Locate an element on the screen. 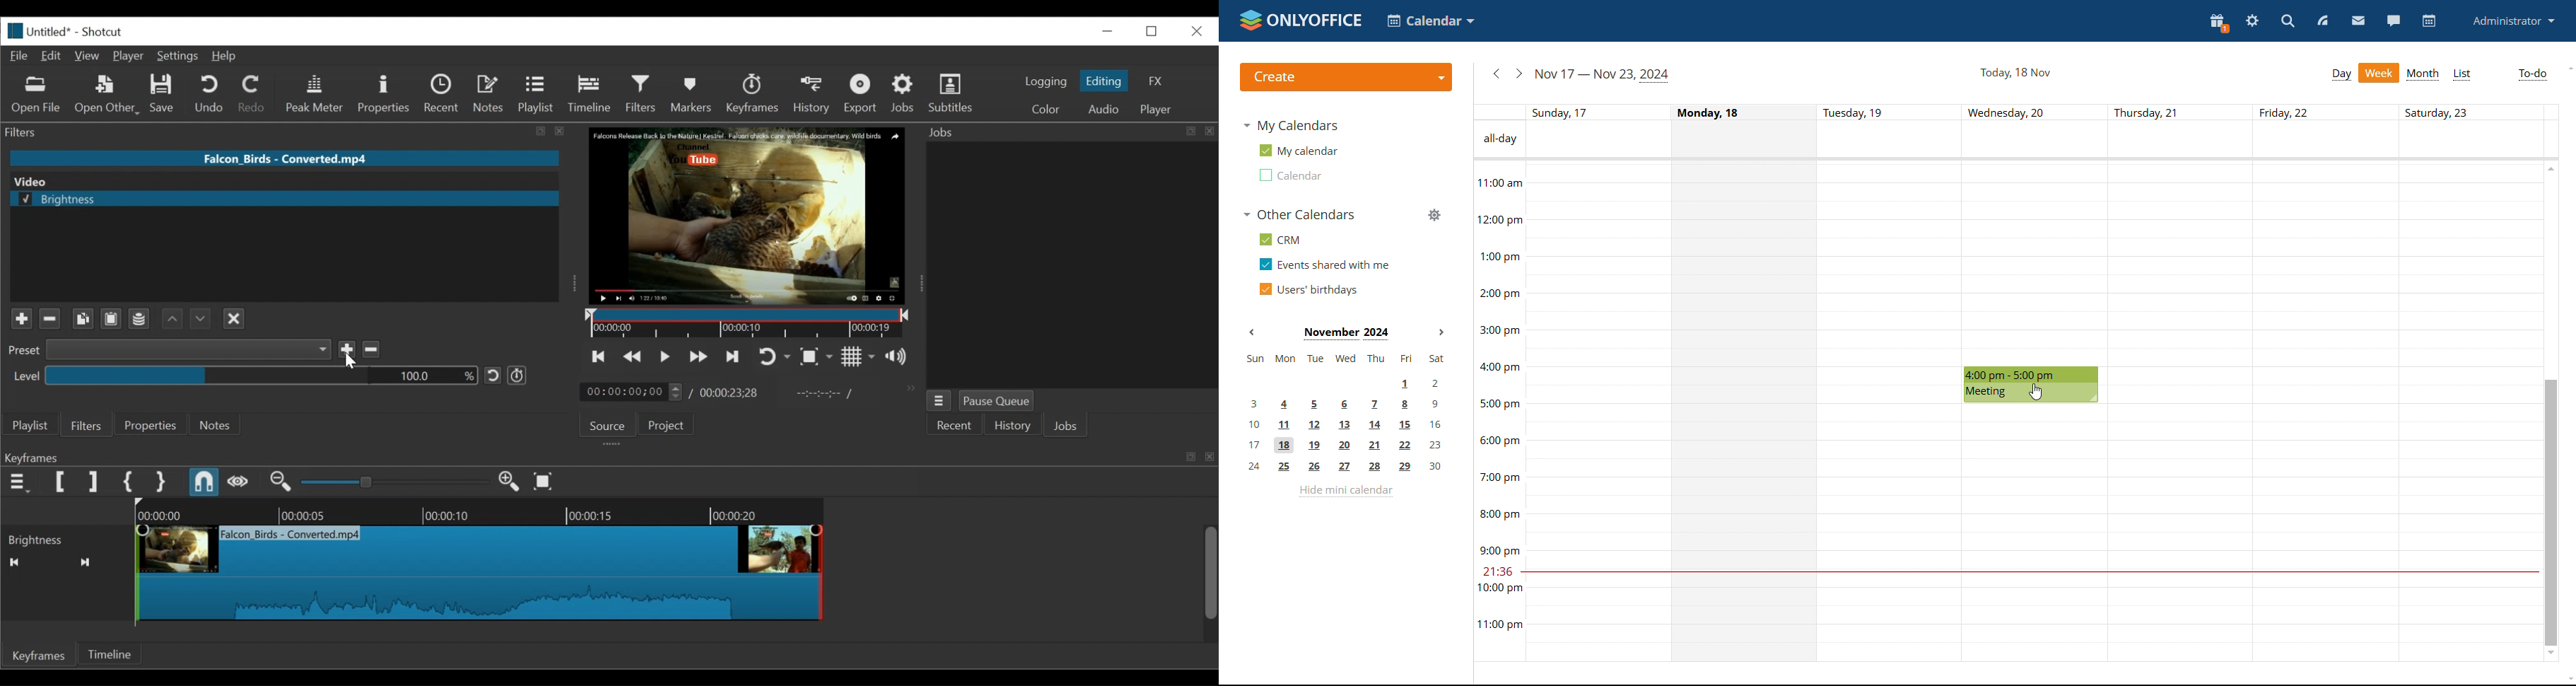 The width and height of the screenshot is (2576, 700). Seek forward is located at coordinates (86, 562).